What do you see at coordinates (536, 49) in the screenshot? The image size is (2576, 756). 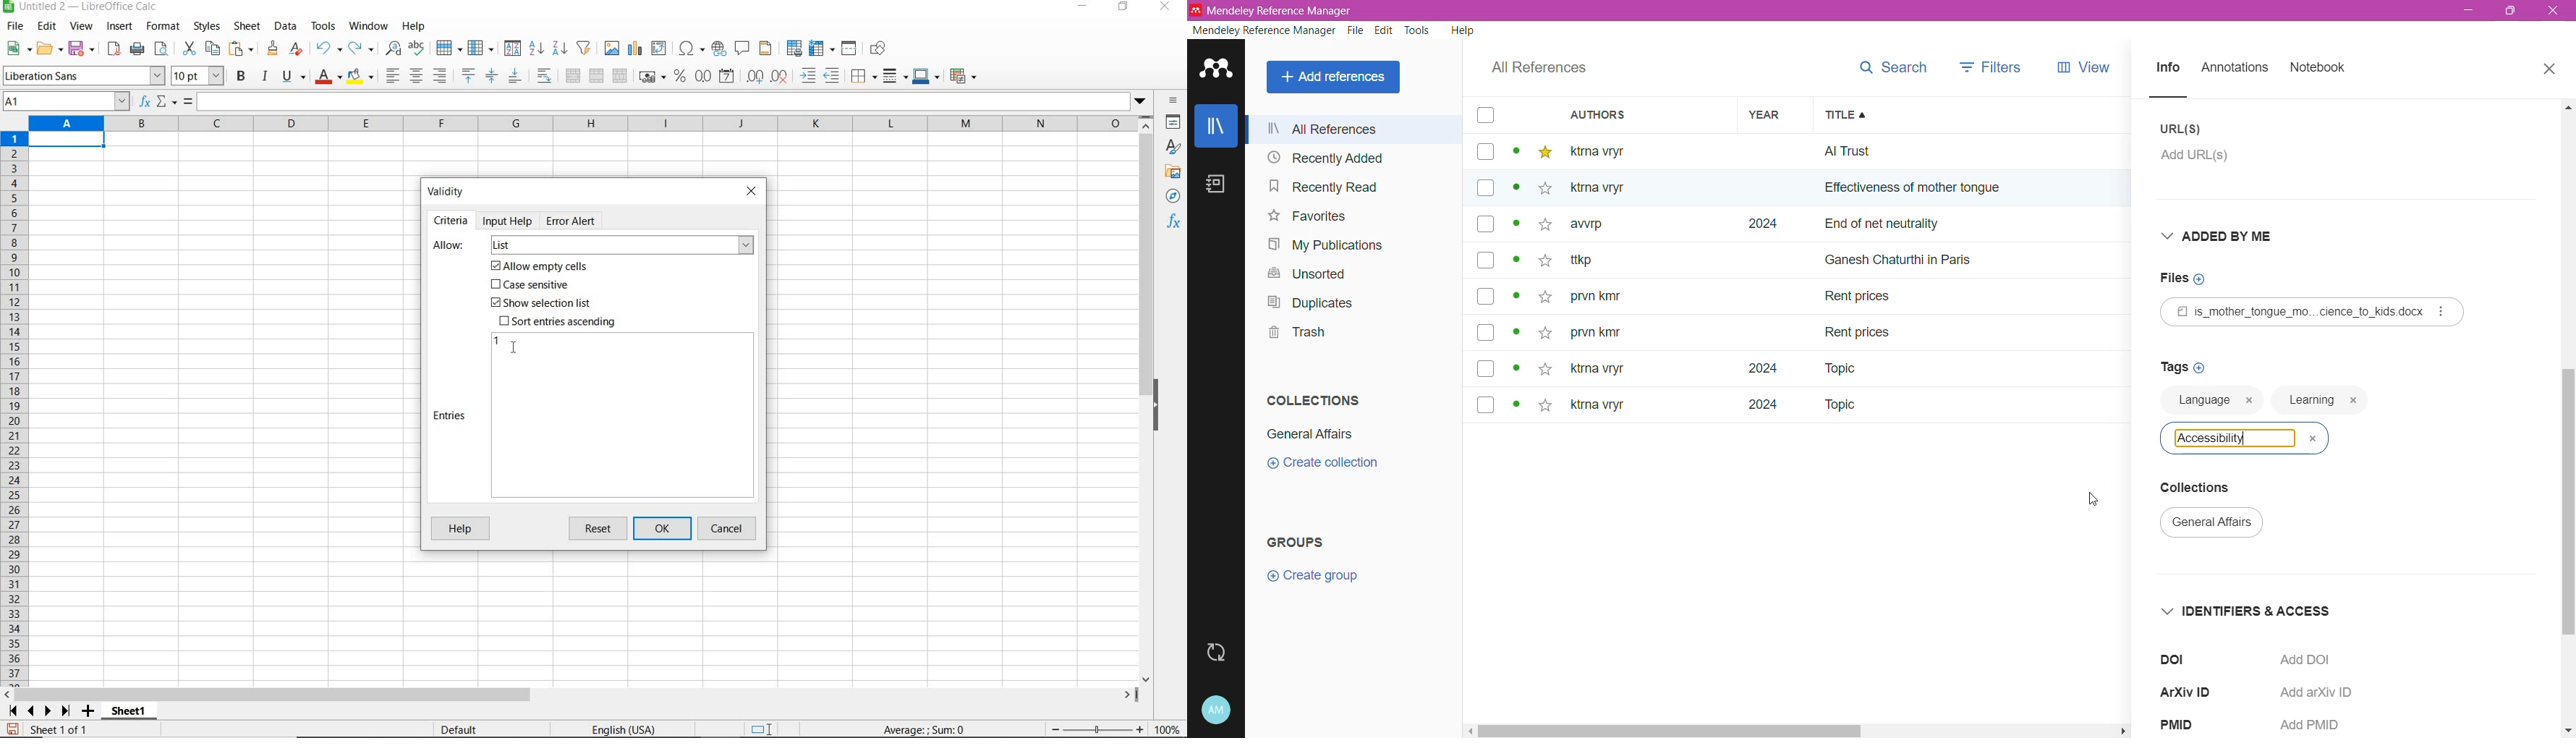 I see `sort ascending` at bounding box center [536, 49].